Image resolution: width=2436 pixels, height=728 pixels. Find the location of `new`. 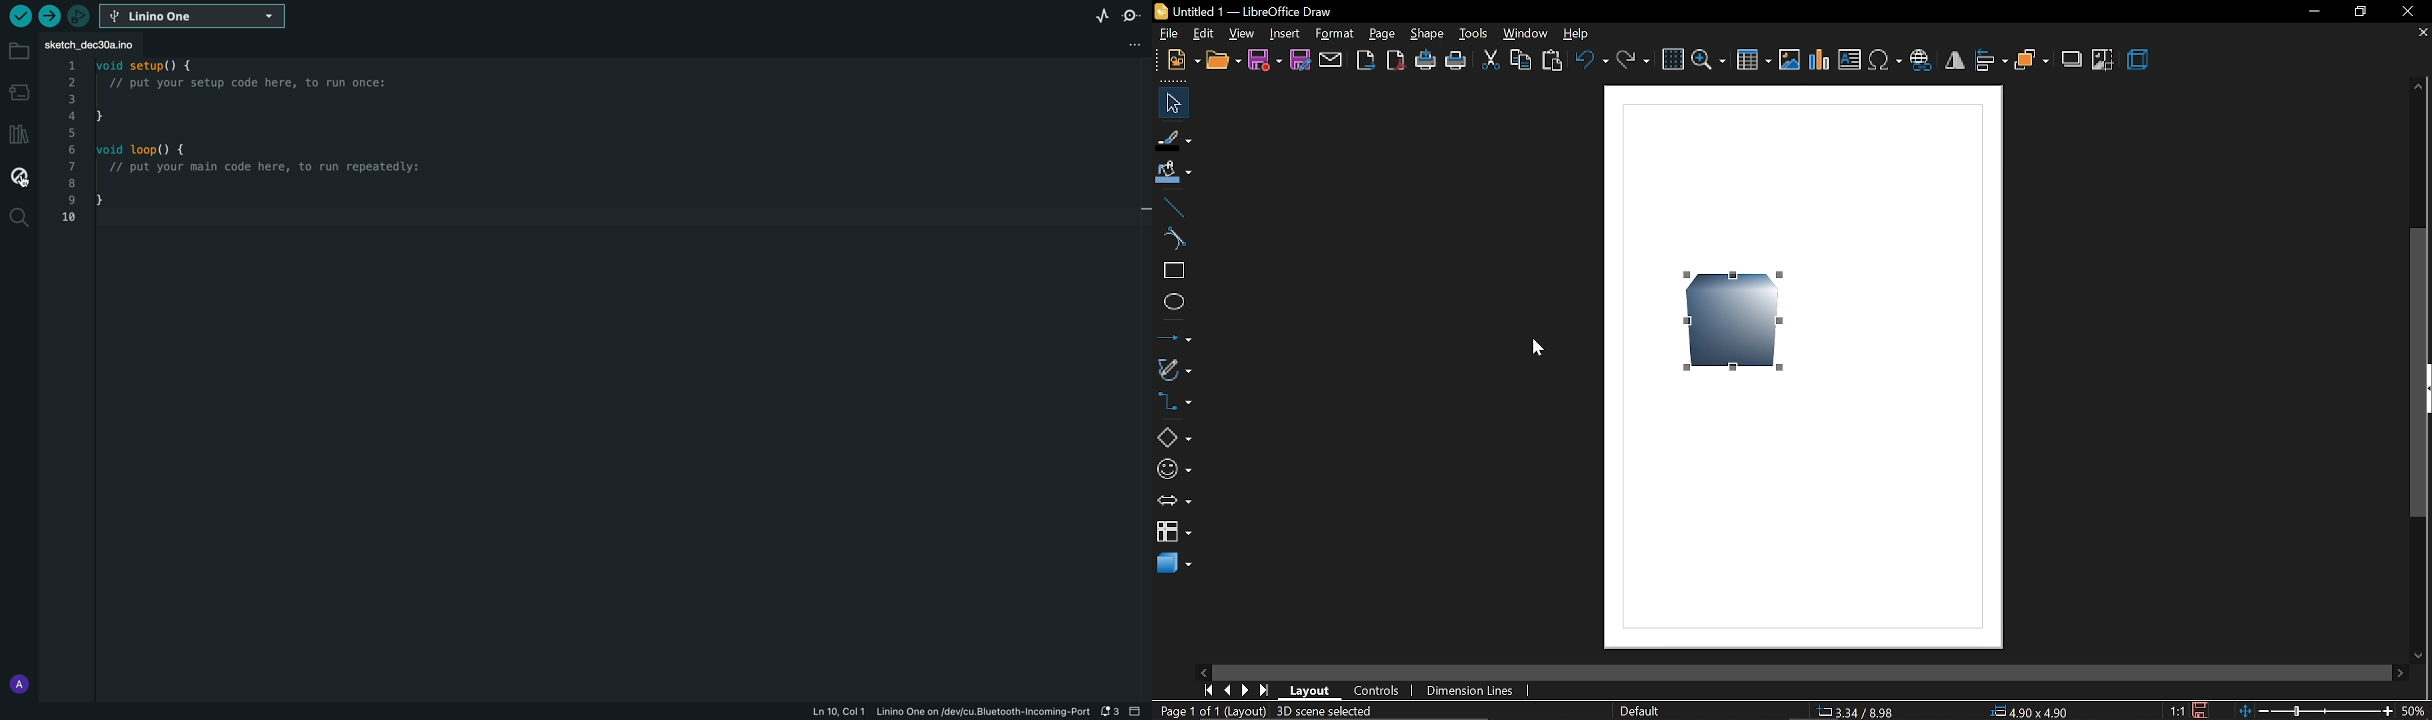

new is located at coordinates (1182, 61).